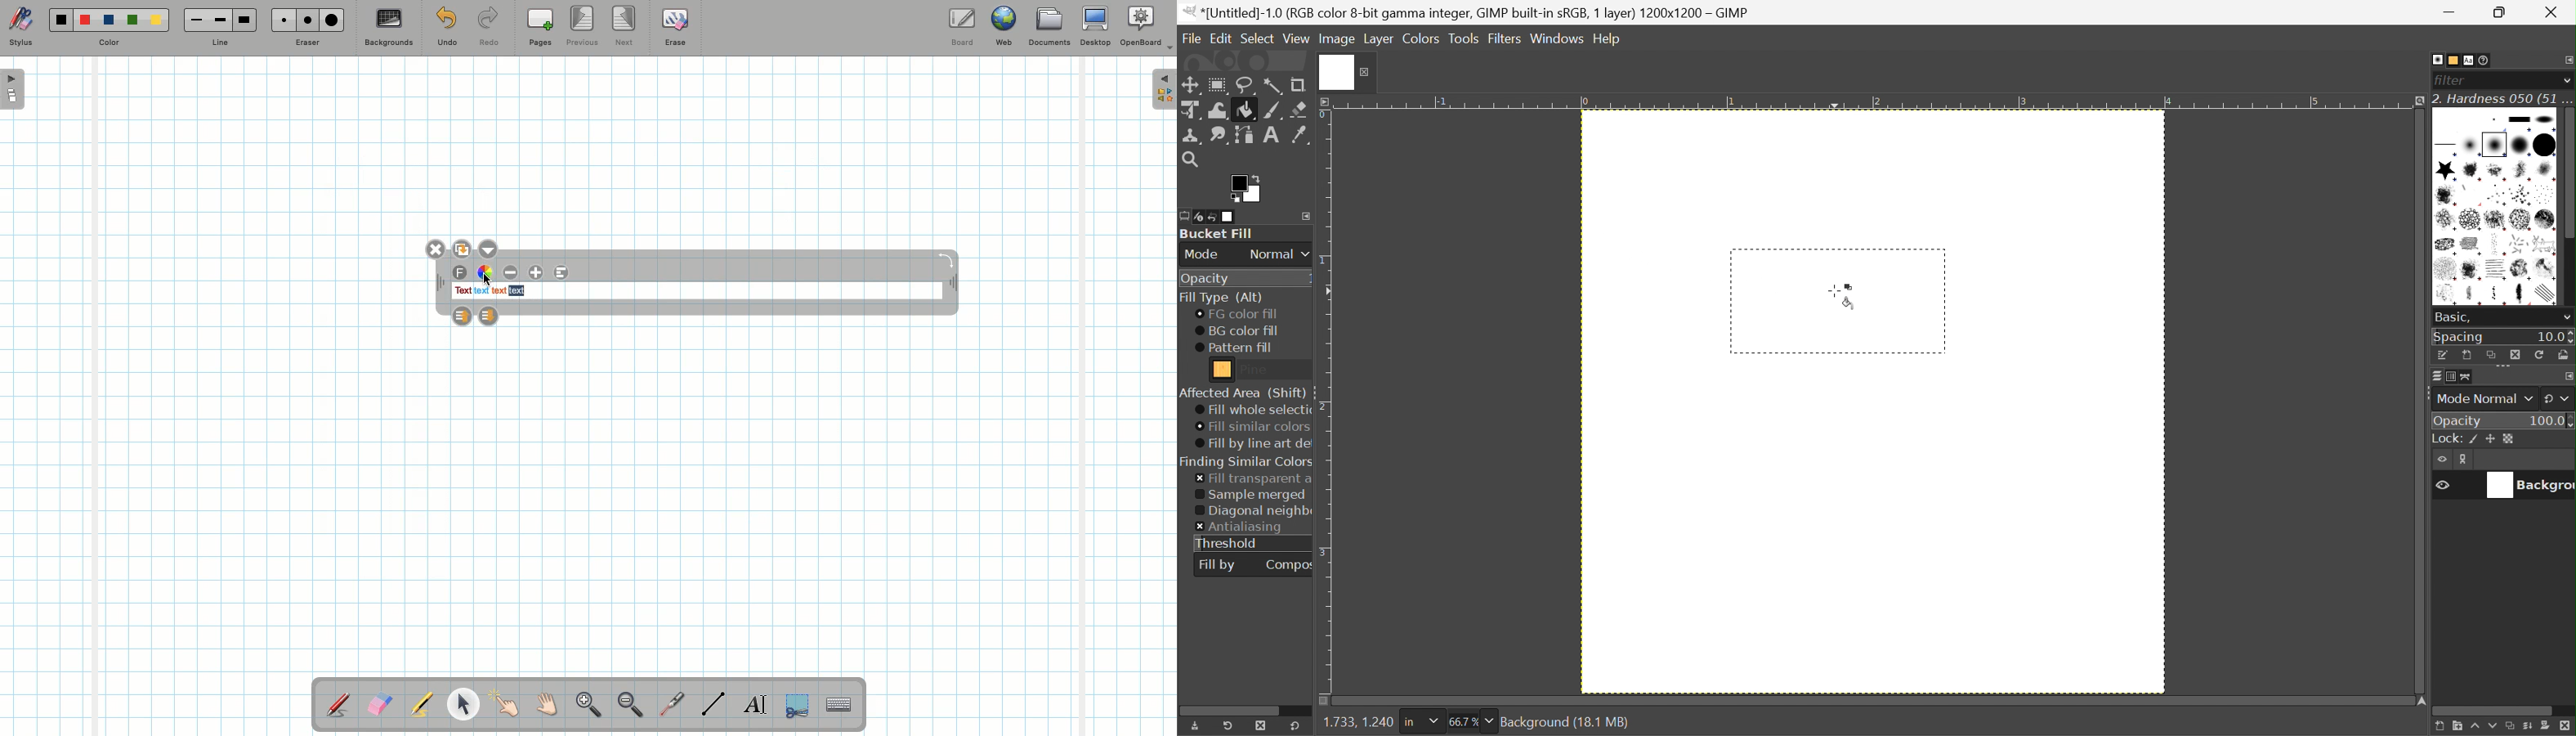 This screenshot has width=2576, height=756. I want to click on Acrylic 02, so click(2496, 171).